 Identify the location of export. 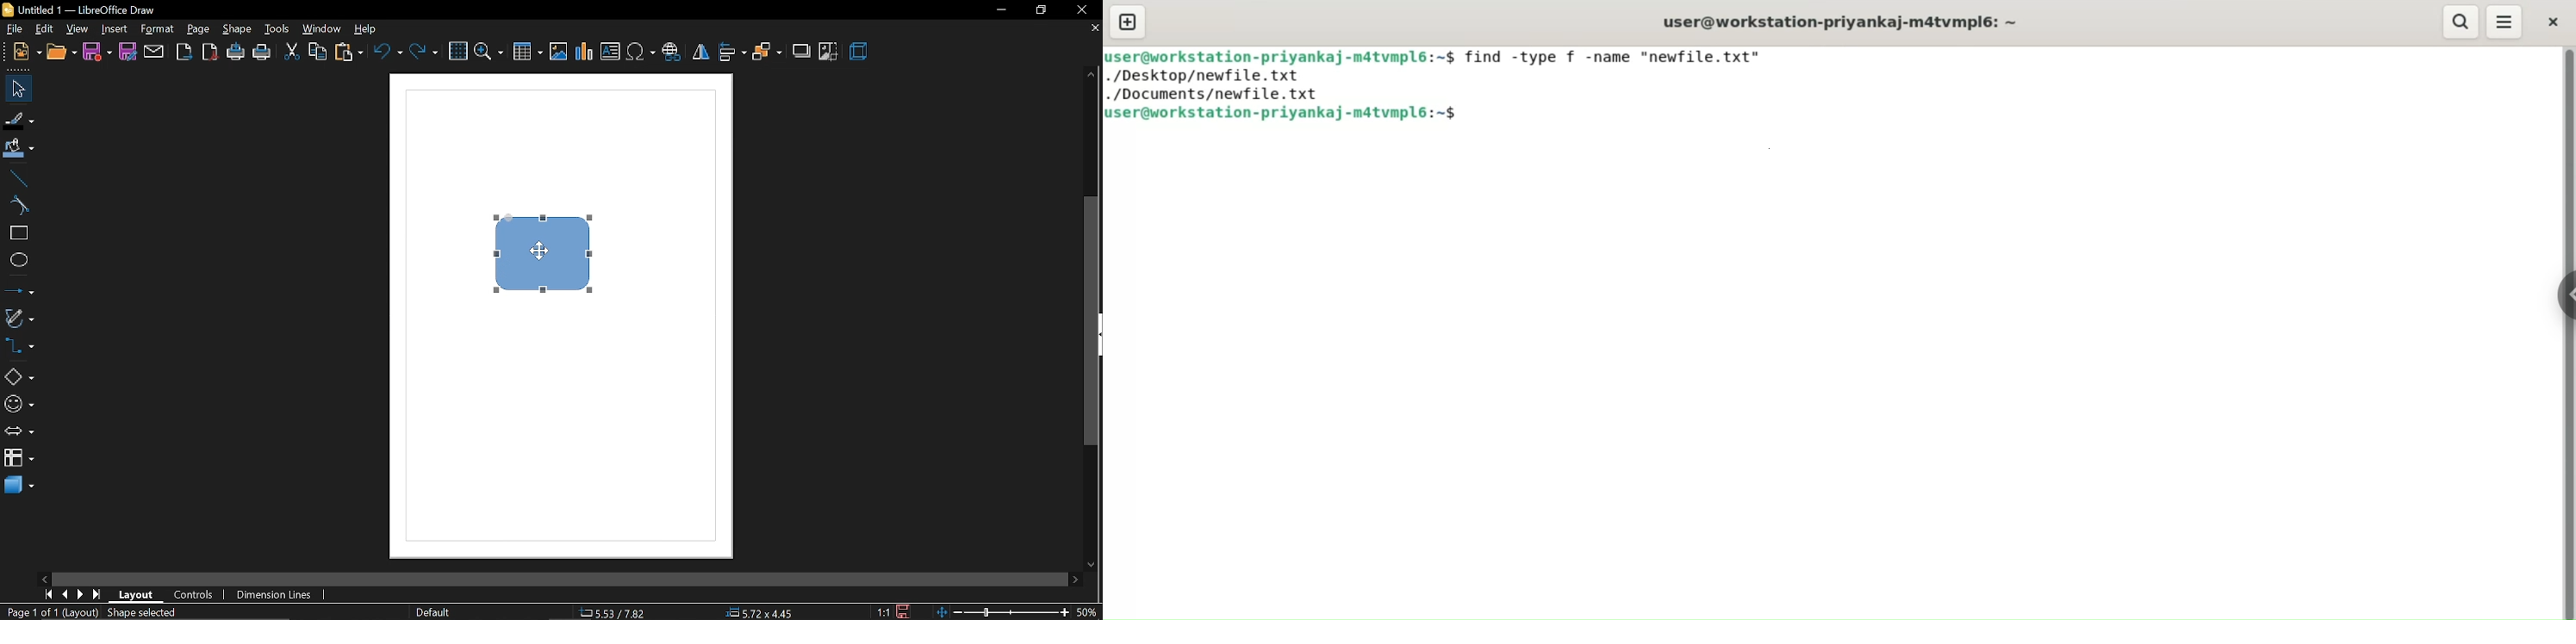
(184, 52).